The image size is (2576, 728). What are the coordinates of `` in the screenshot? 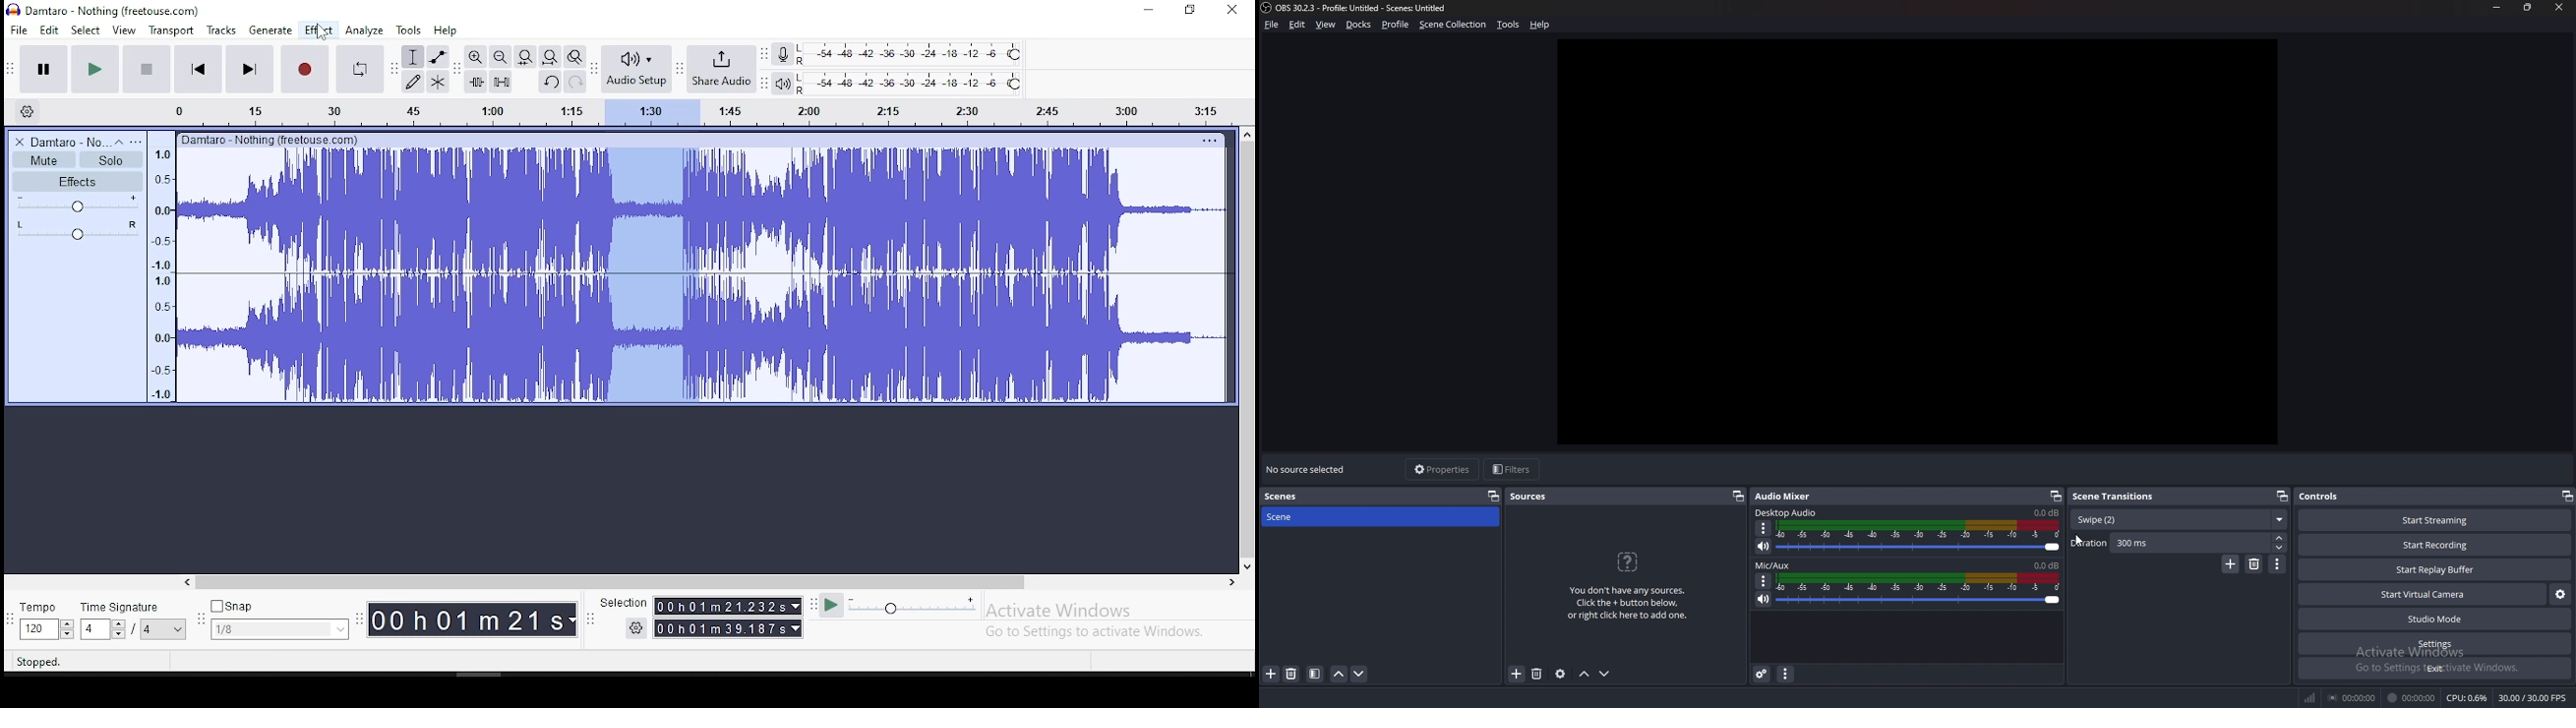 It's located at (8, 619).